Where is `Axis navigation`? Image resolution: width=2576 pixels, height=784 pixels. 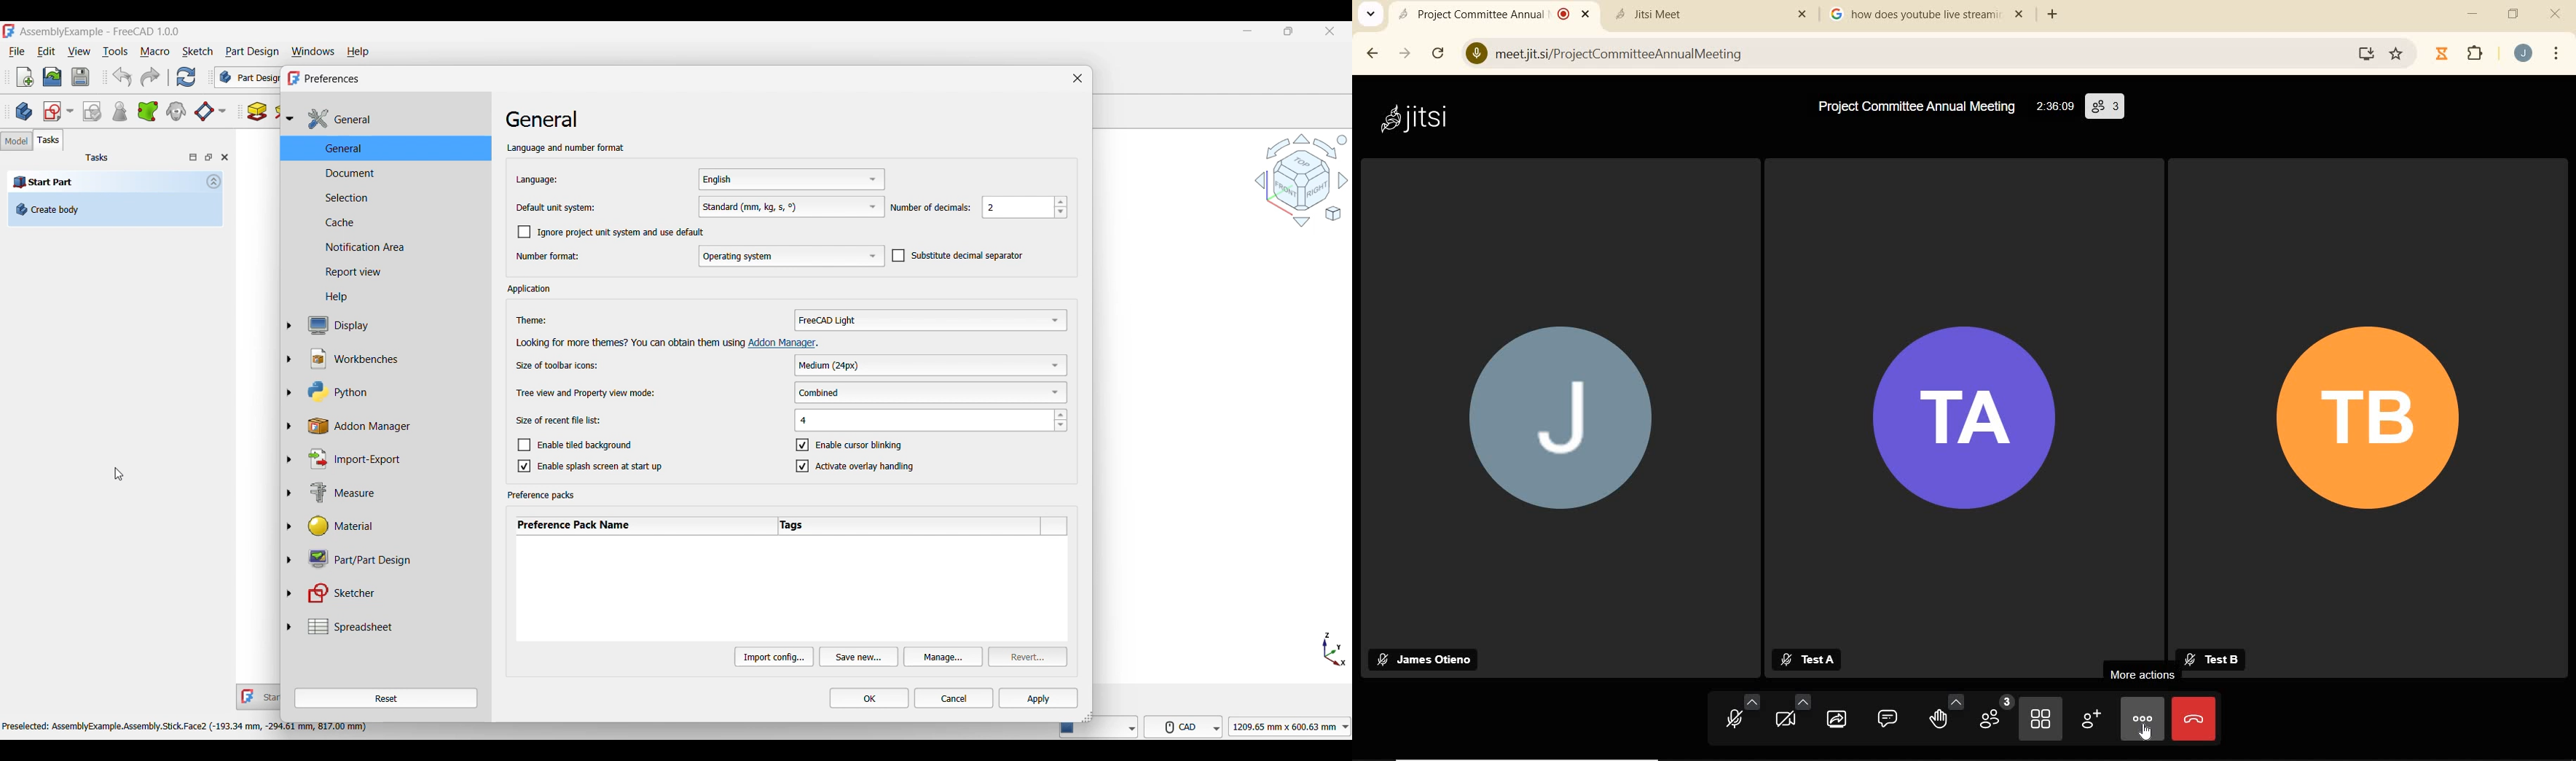 Axis navigation is located at coordinates (1335, 649).